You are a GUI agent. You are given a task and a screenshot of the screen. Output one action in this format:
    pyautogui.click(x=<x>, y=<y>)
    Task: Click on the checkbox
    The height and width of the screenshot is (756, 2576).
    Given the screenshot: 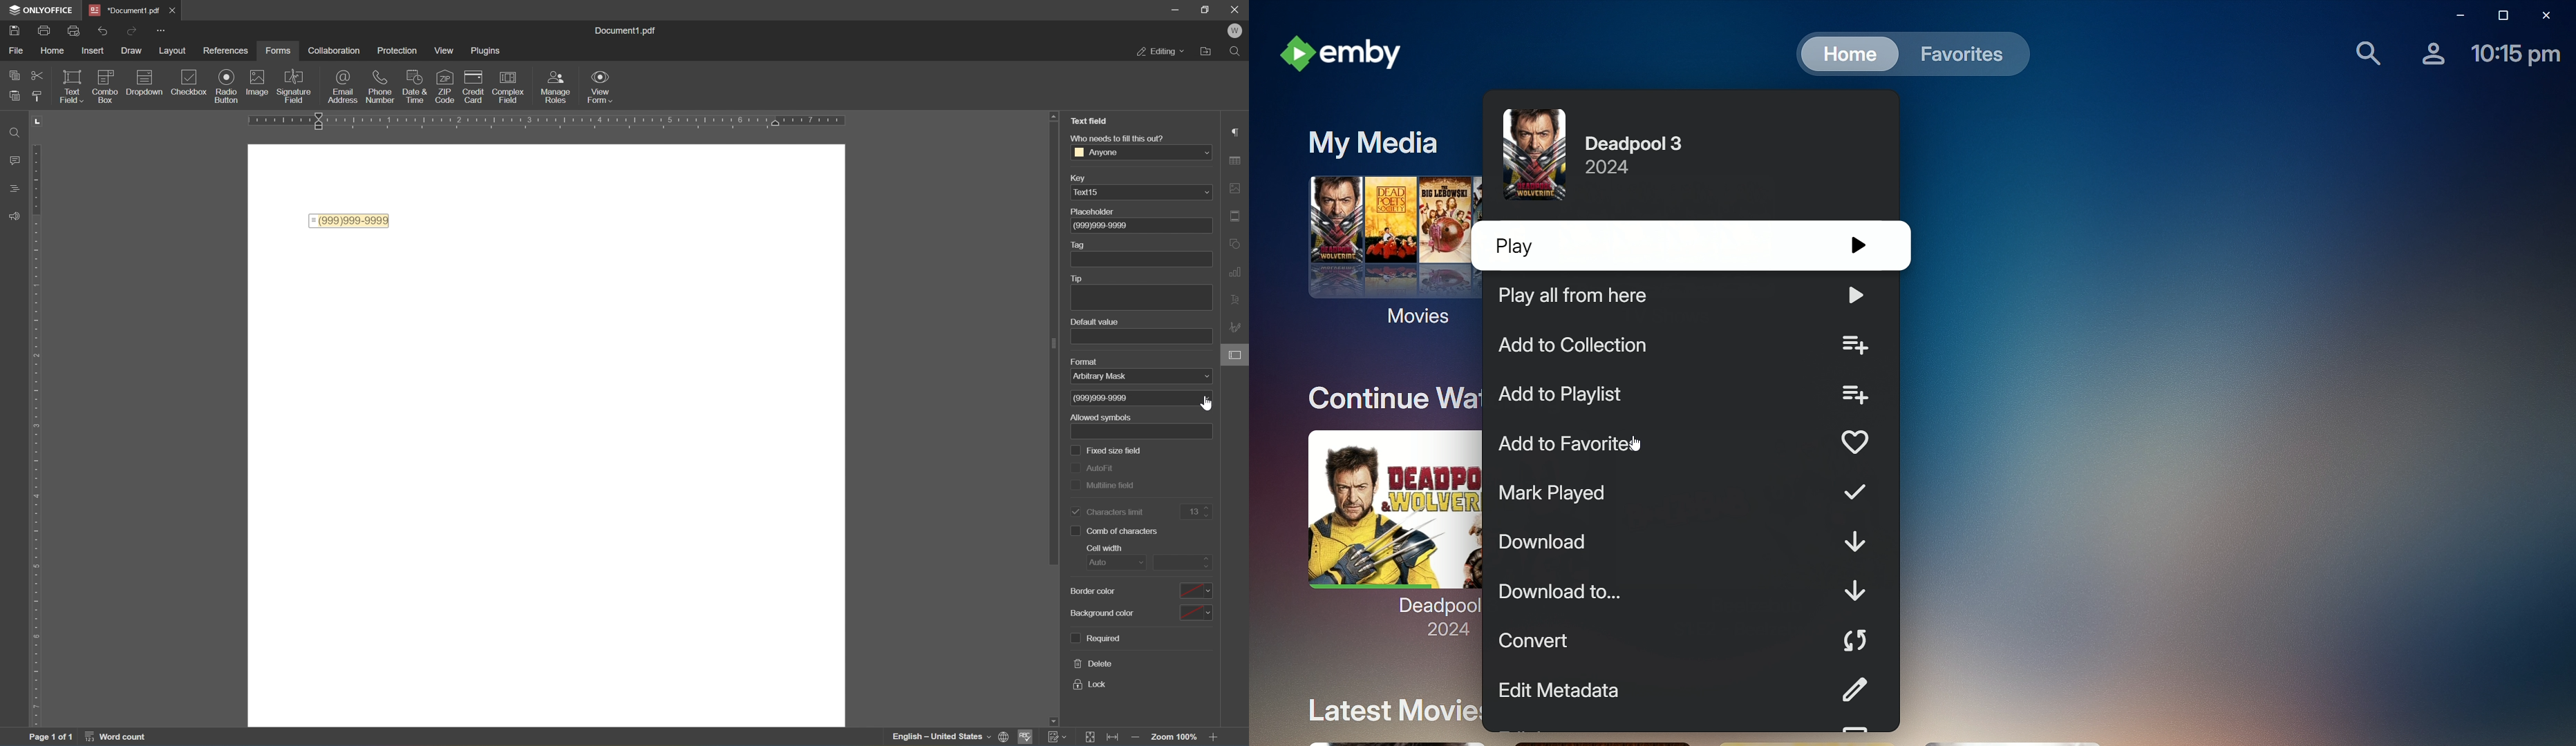 What is the action you would take?
    pyautogui.click(x=192, y=81)
    